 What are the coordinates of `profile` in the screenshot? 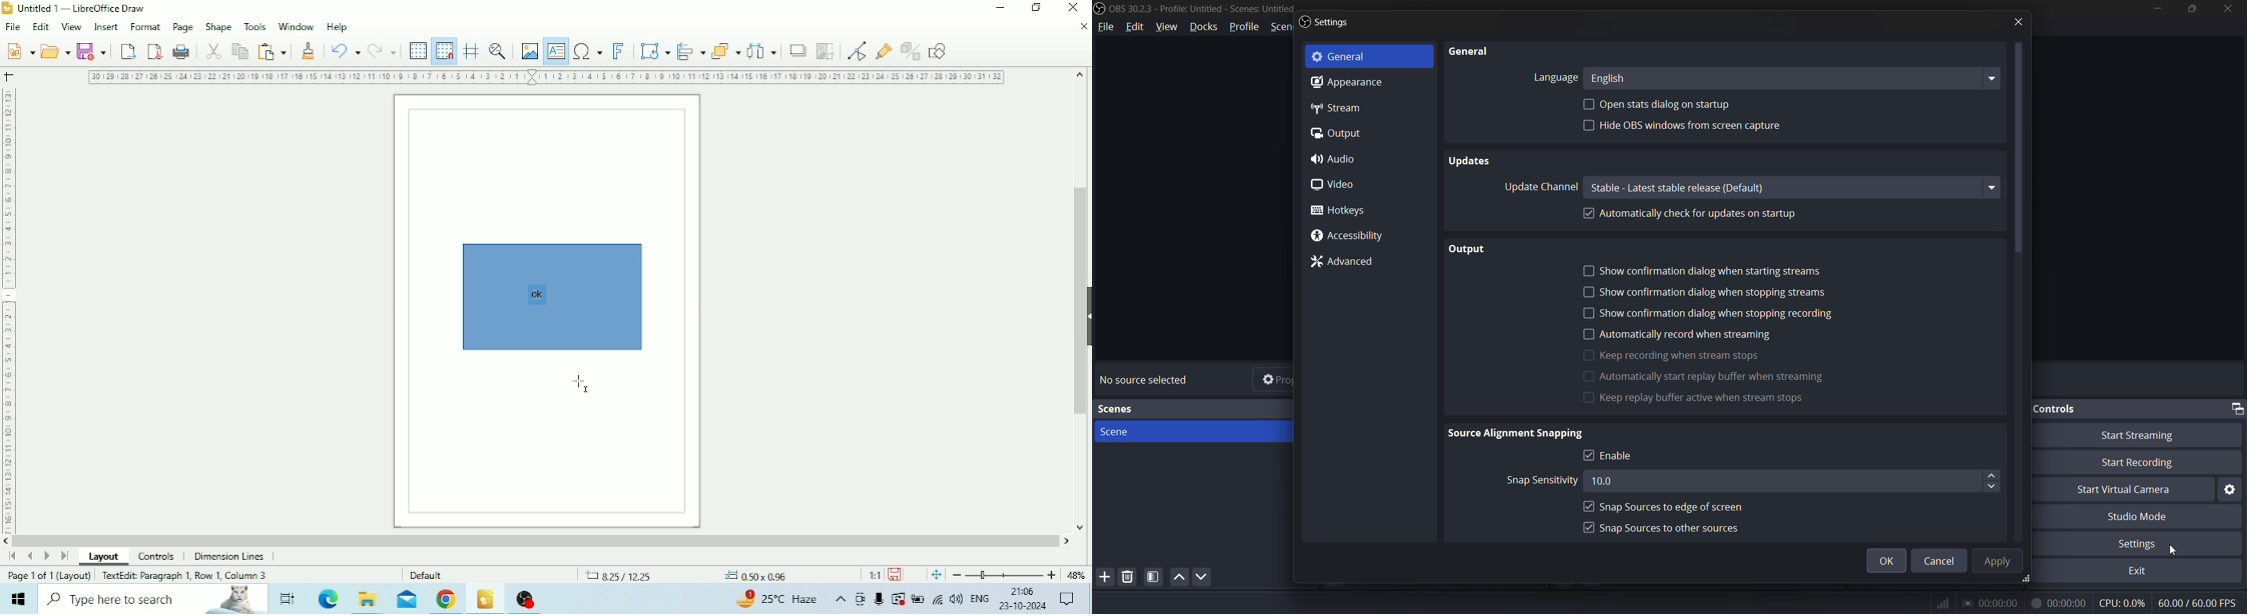 It's located at (1241, 26).